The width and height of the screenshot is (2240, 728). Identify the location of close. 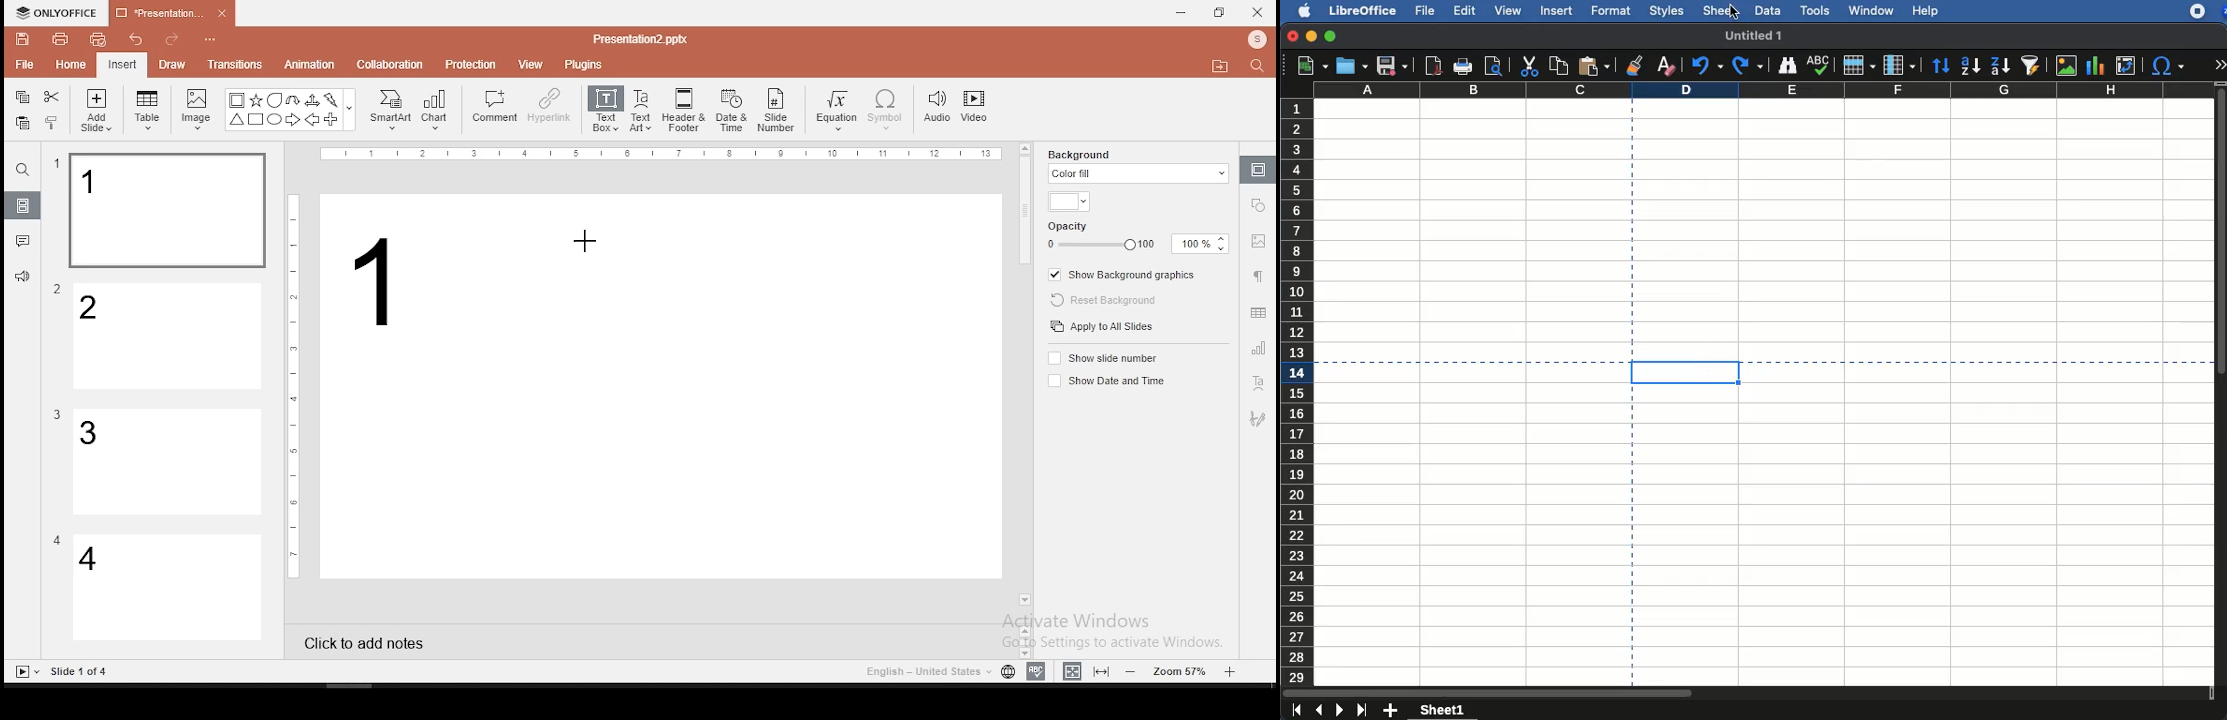
(1292, 36).